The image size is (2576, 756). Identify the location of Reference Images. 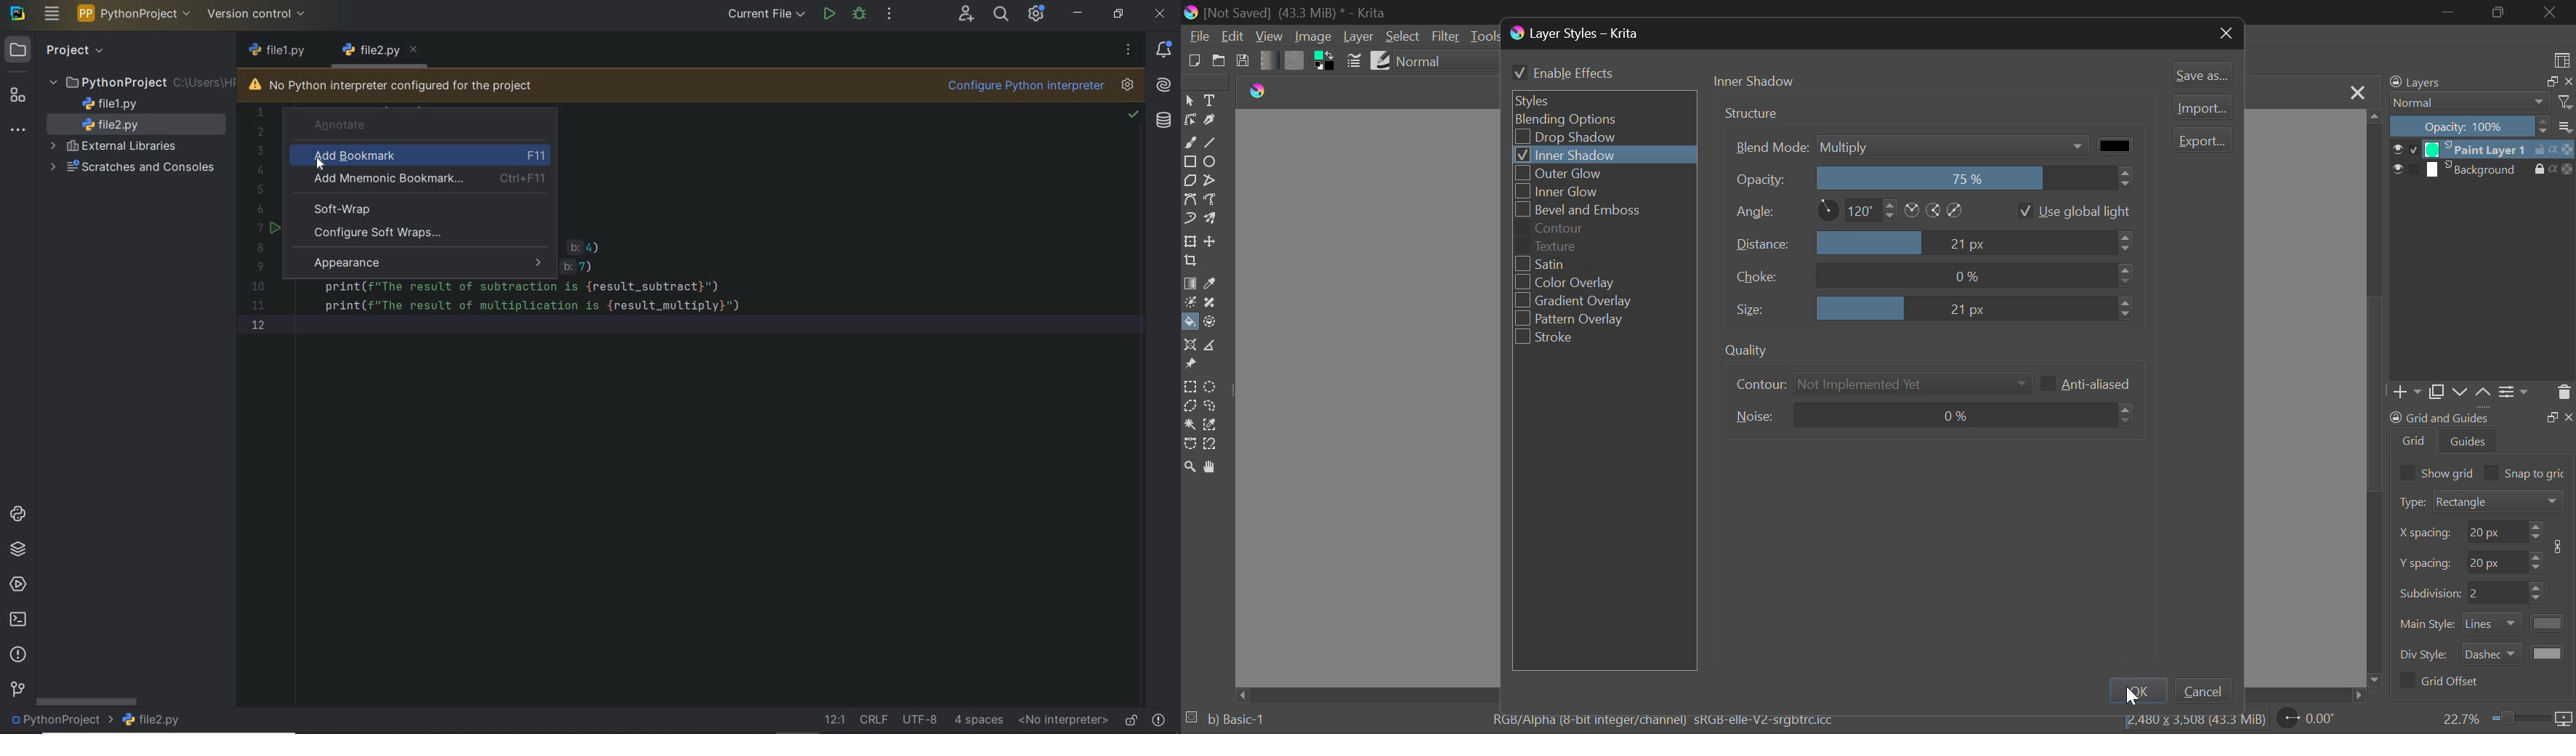
(1190, 363).